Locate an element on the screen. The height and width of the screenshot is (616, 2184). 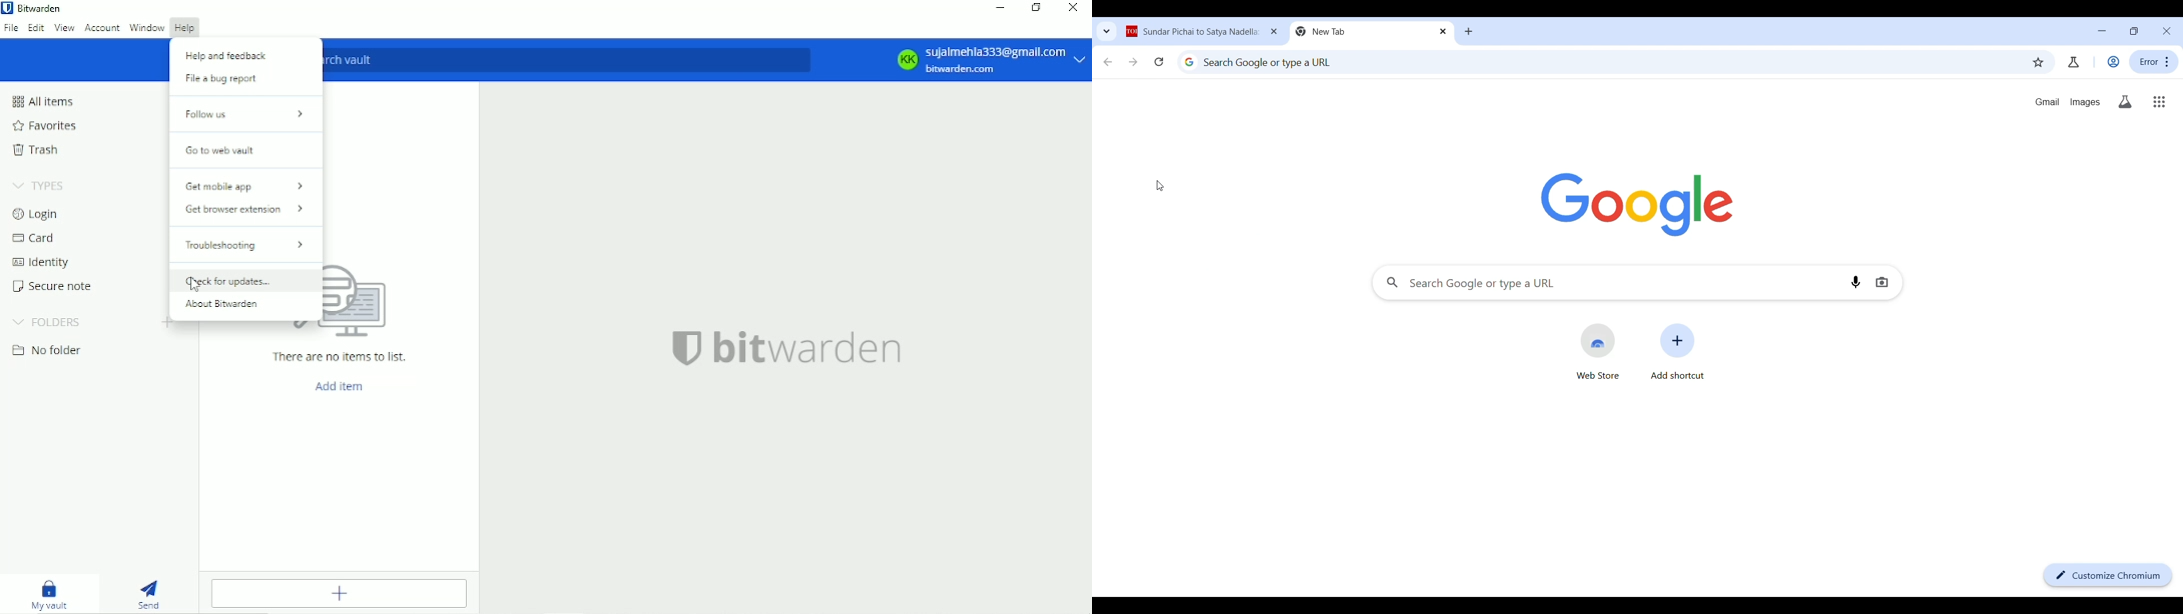
Identity is located at coordinates (43, 261).